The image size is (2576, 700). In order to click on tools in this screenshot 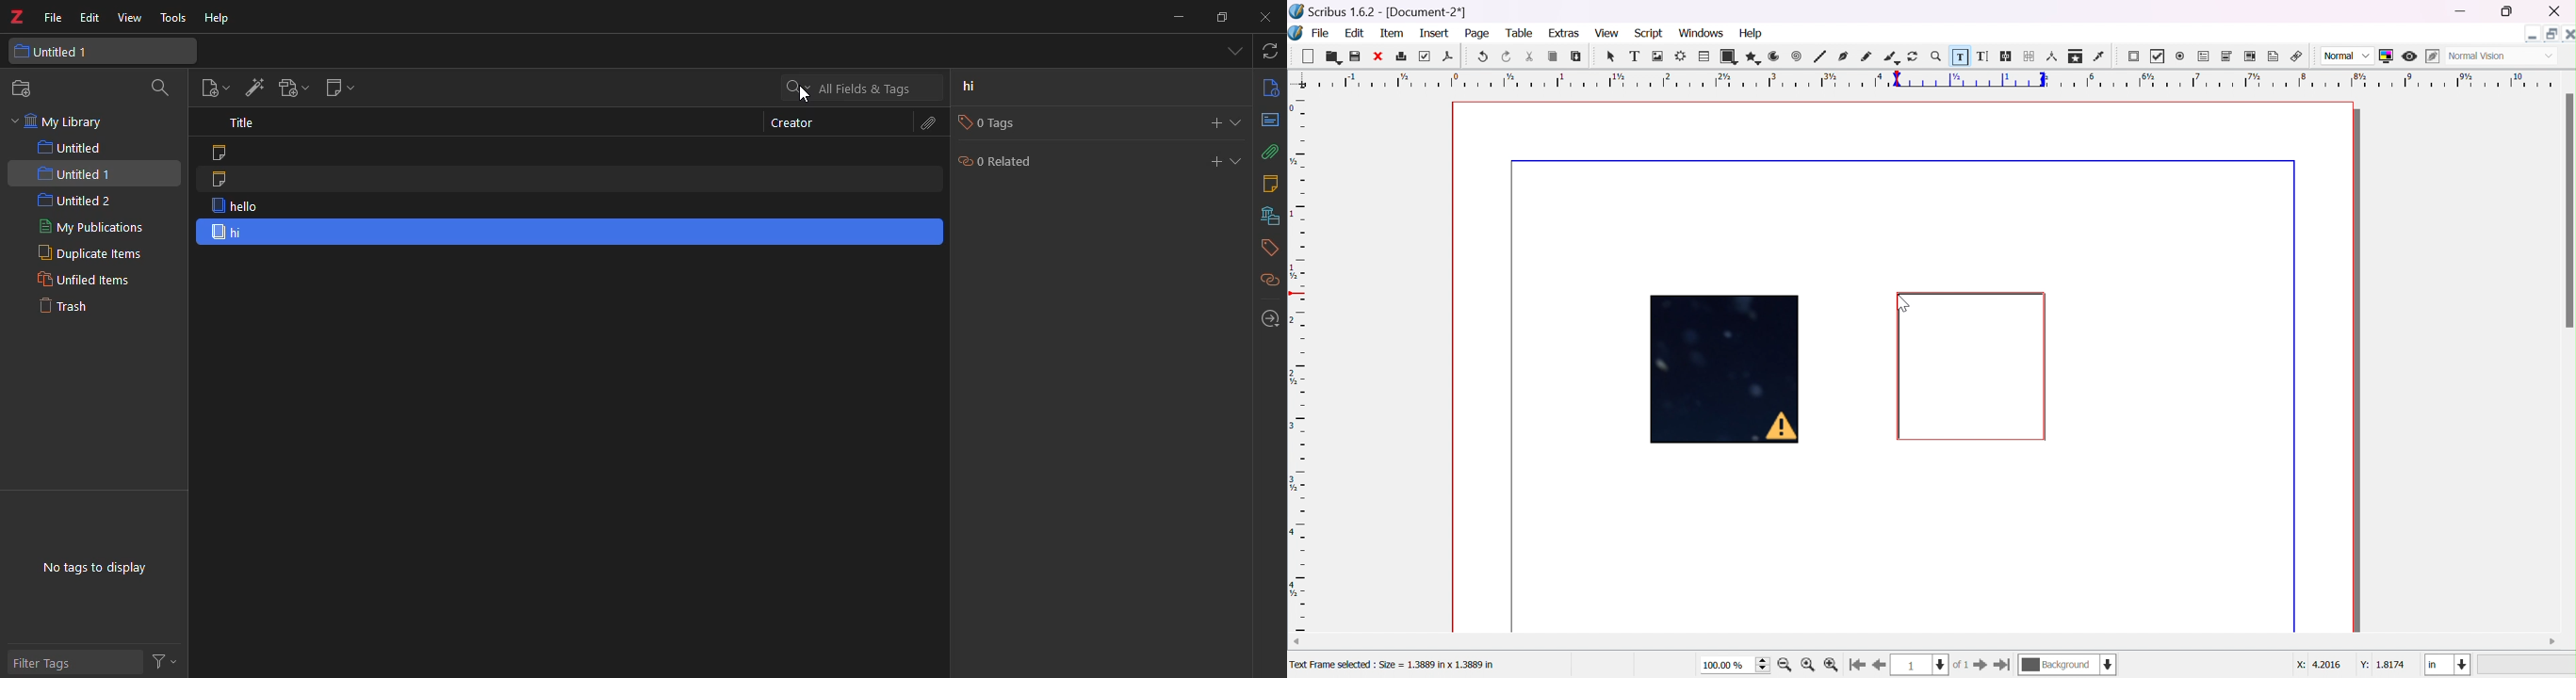, I will do `click(172, 18)`.